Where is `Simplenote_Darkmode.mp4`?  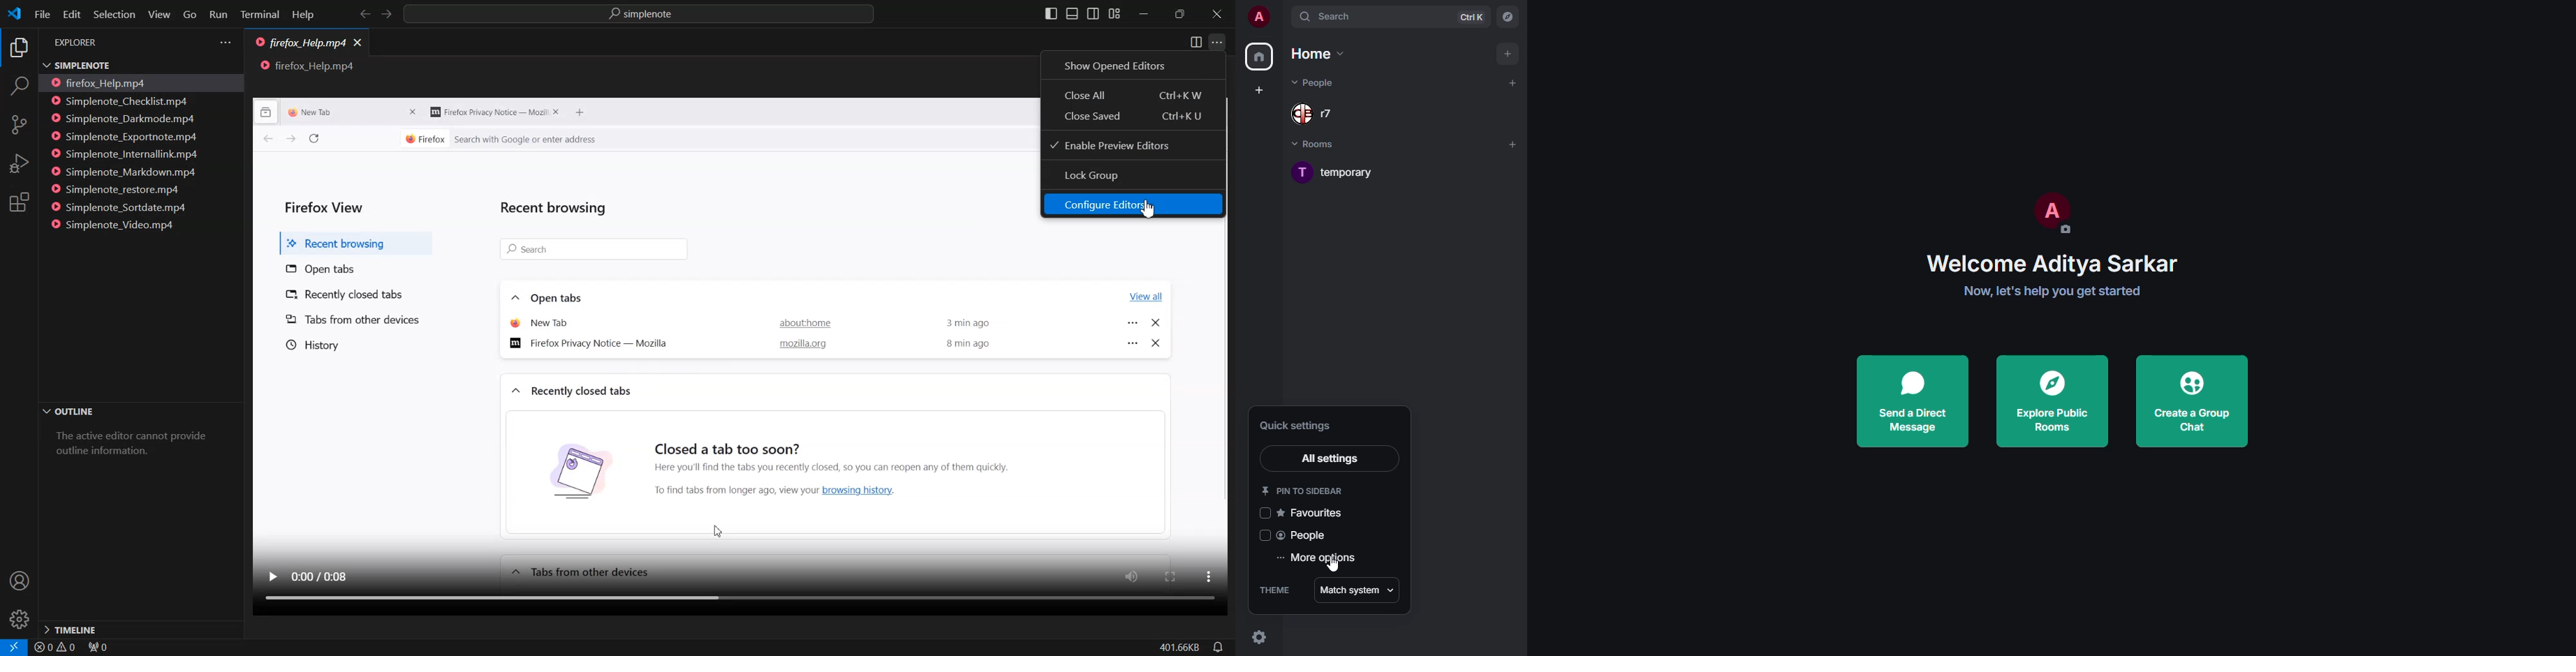
Simplenote_Darkmode.mp4 is located at coordinates (125, 118).